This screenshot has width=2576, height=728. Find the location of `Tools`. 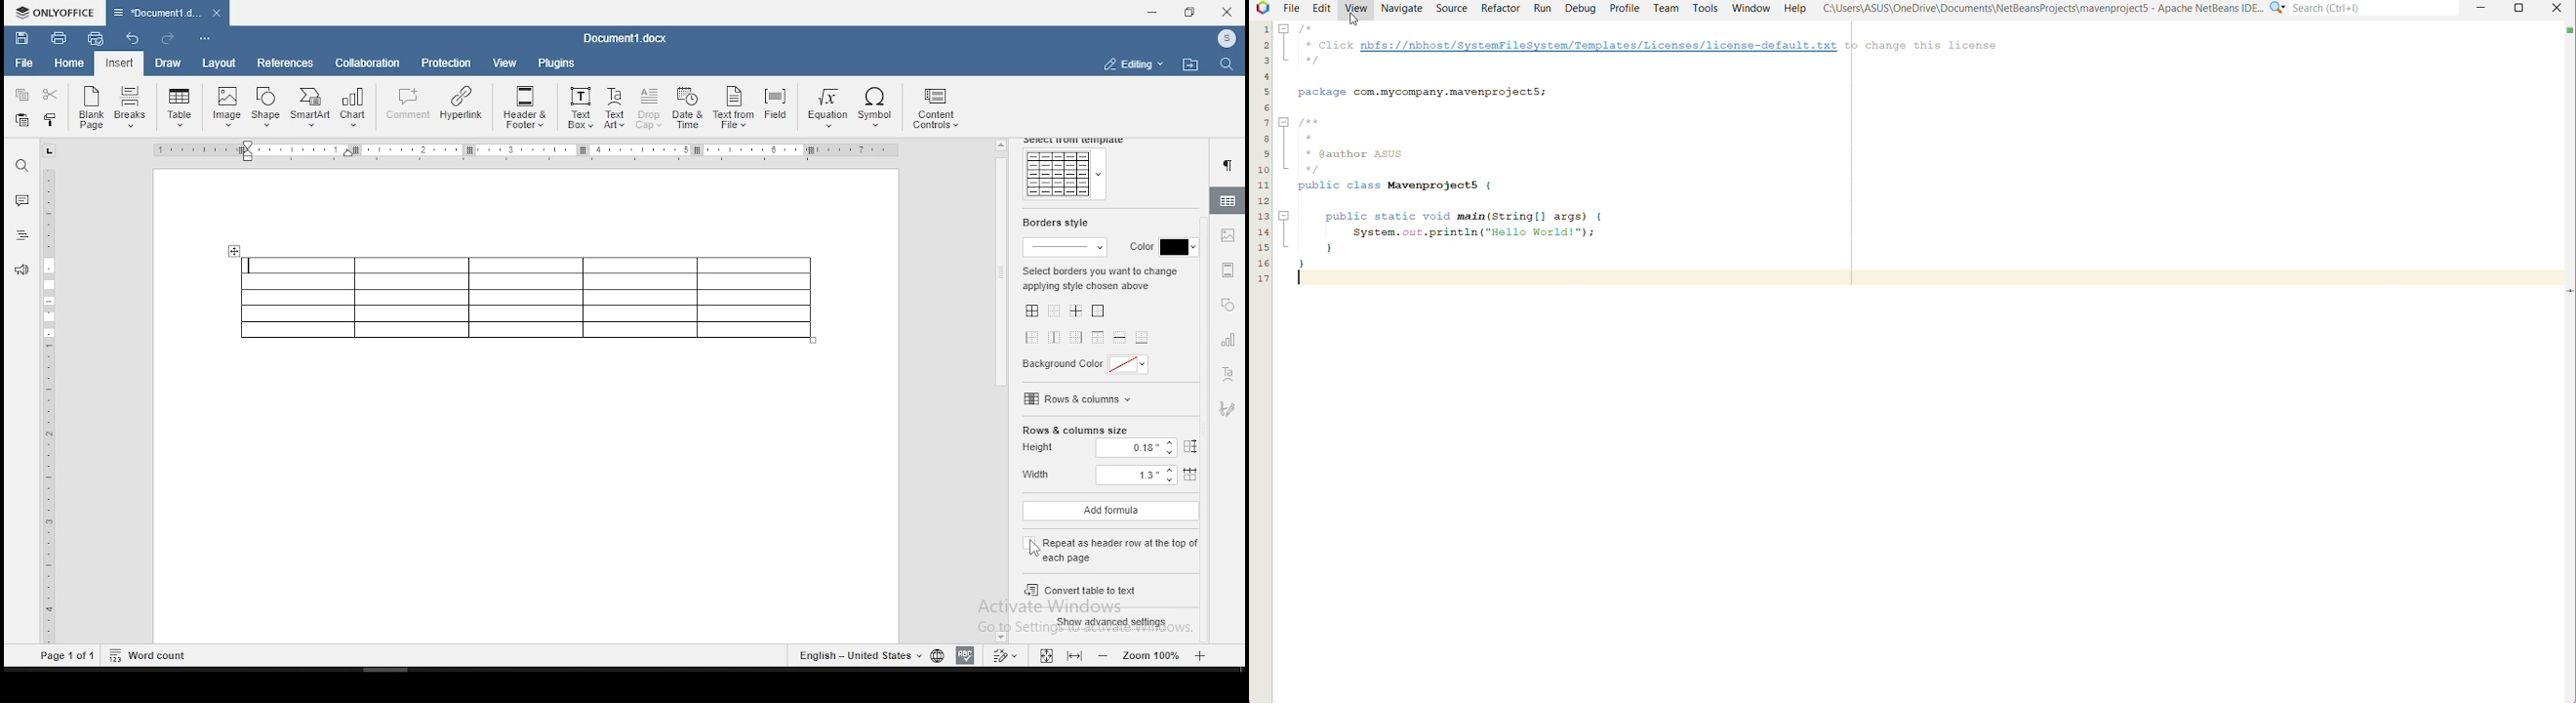

Tools is located at coordinates (1705, 8).